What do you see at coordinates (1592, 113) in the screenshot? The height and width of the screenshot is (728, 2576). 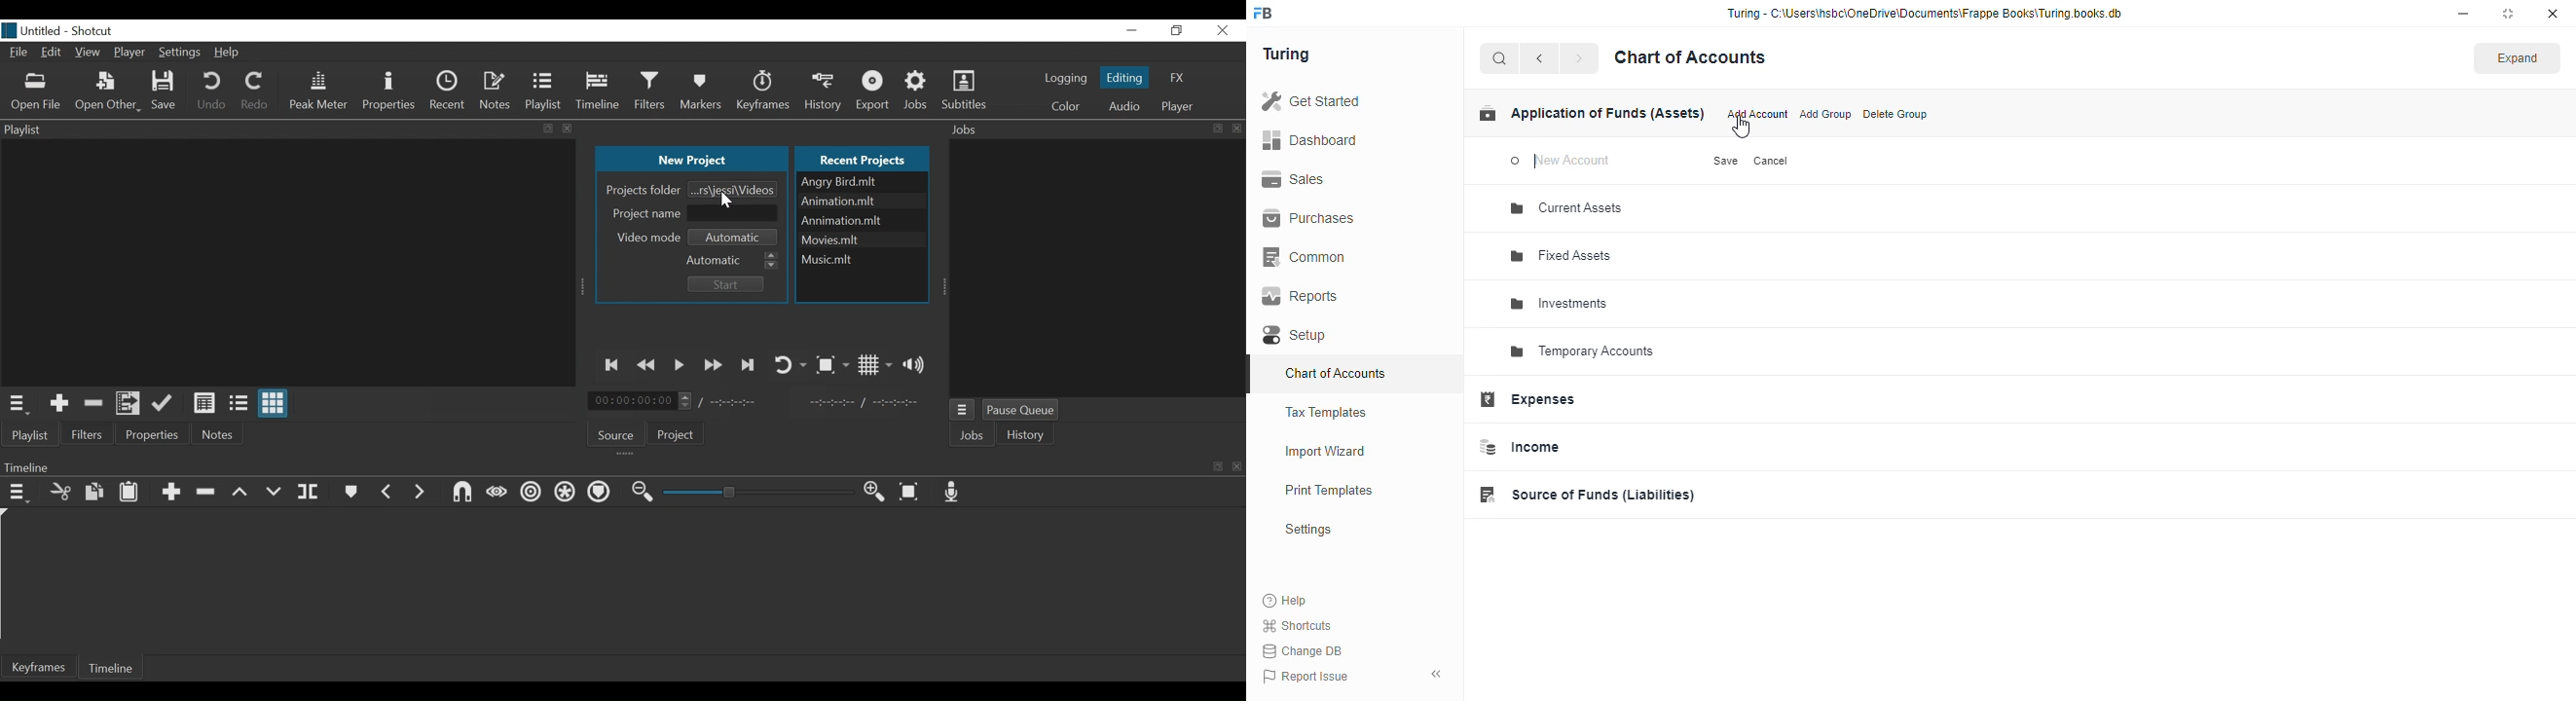 I see `application of funds (assets)` at bounding box center [1592, 113].